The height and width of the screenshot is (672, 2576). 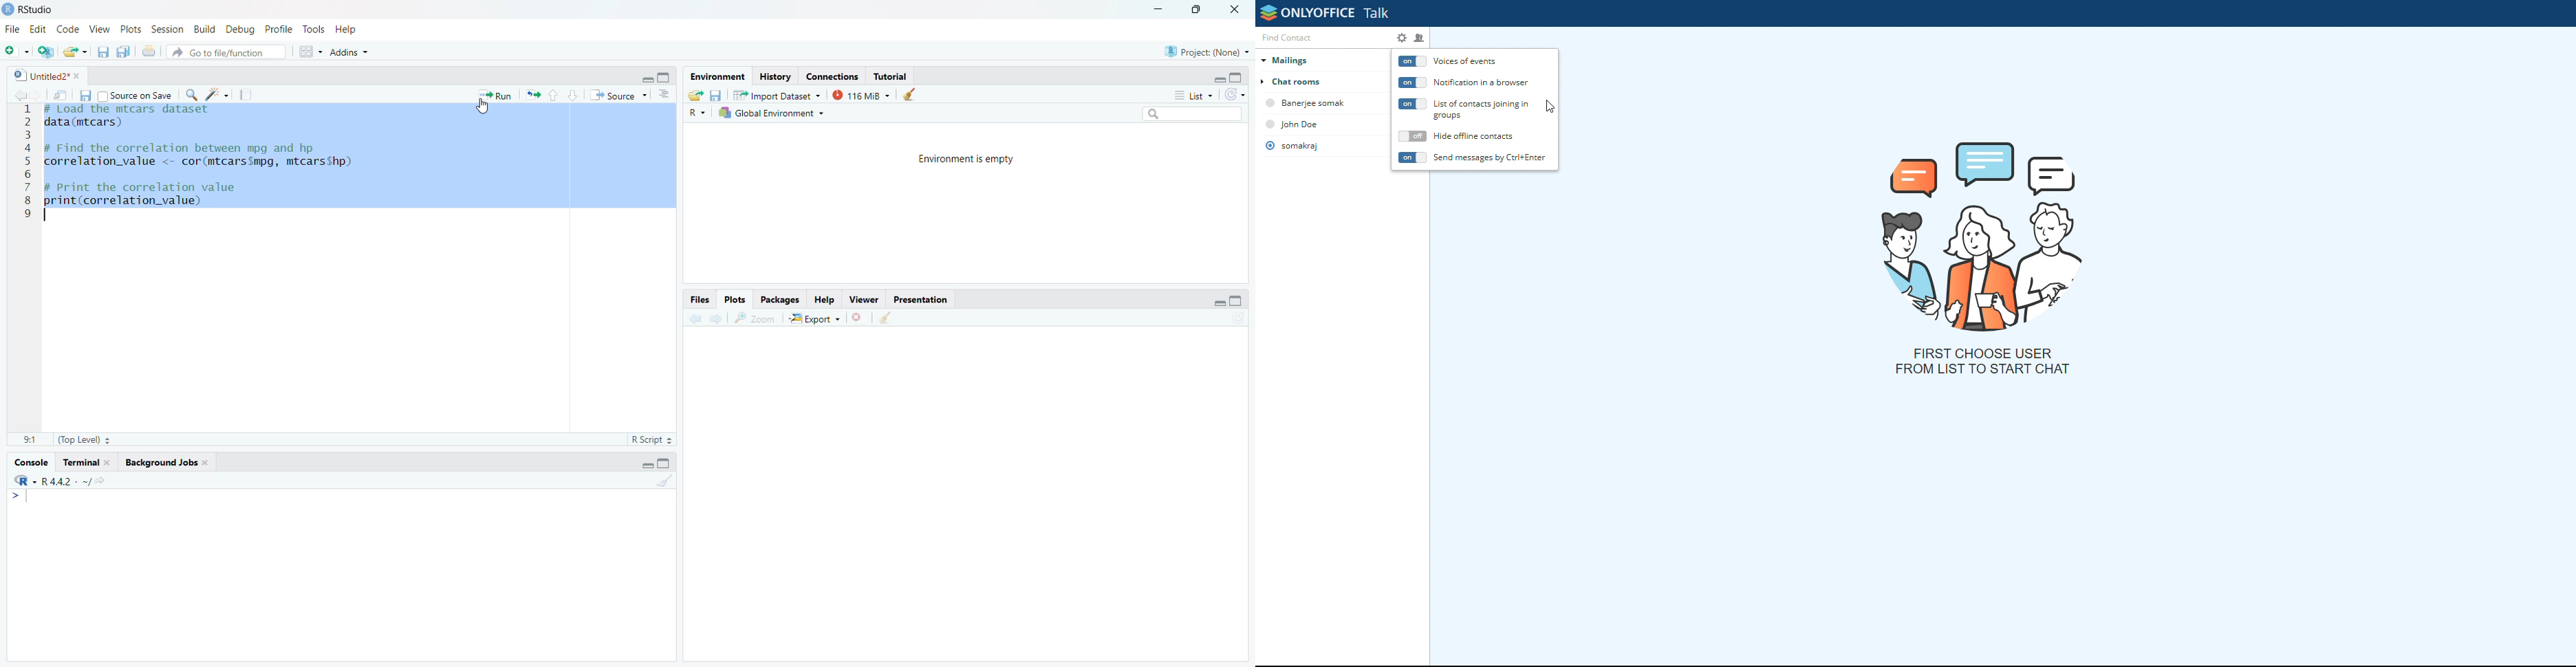 What do you see at coordinates (148, 51) in the screenshot?
I see `Print the current file` at bounding box center [148, 51].